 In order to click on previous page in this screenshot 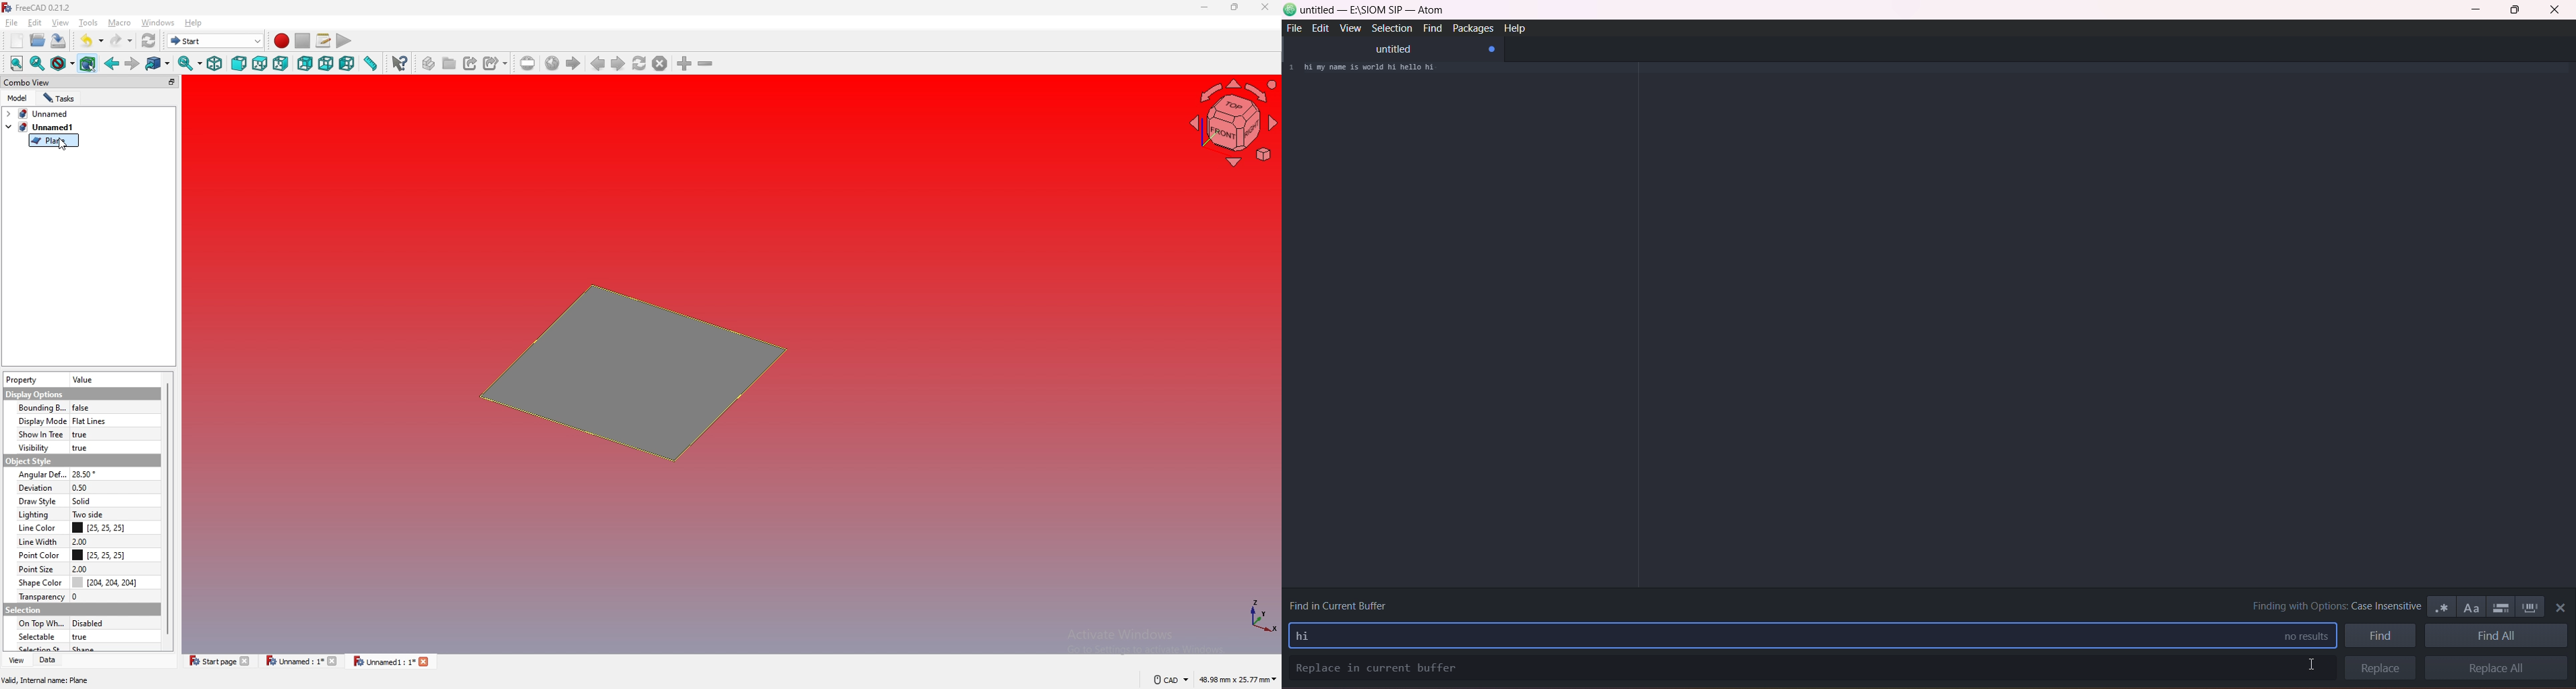, I will do `click(599, 63)`.